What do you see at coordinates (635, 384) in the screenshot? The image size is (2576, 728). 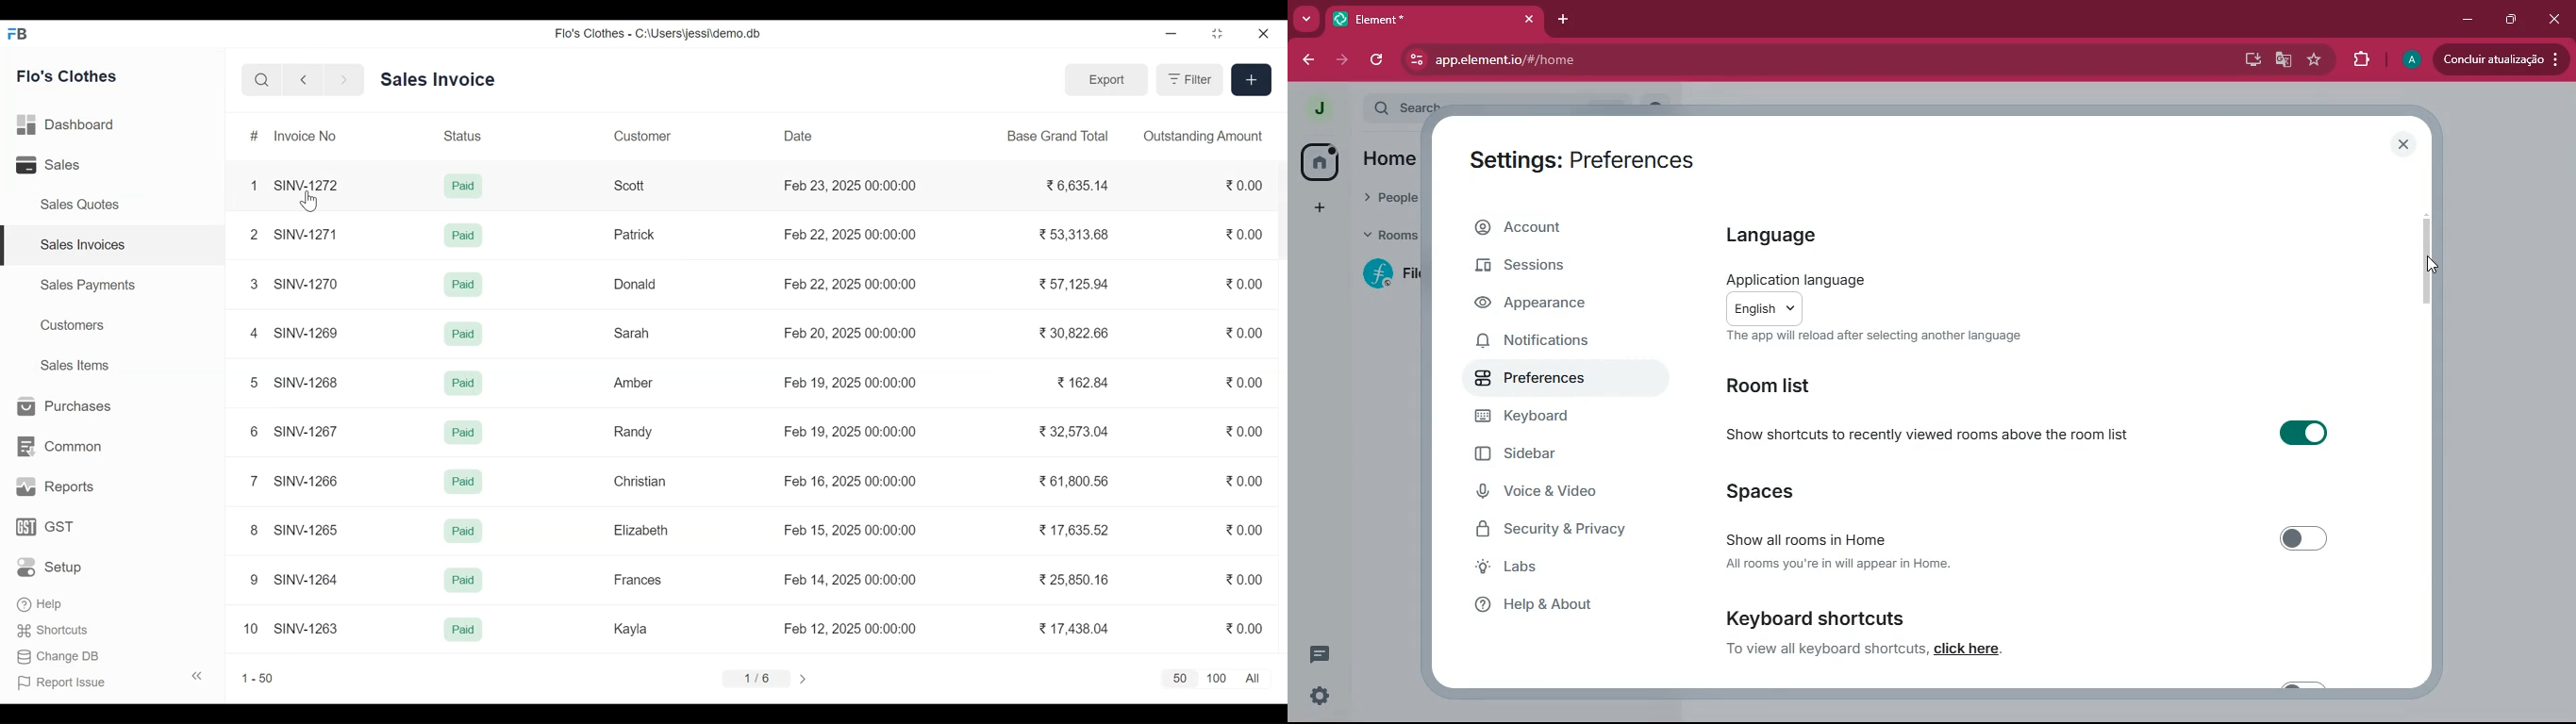 I see `Amber` at bounding box center [635, 384].